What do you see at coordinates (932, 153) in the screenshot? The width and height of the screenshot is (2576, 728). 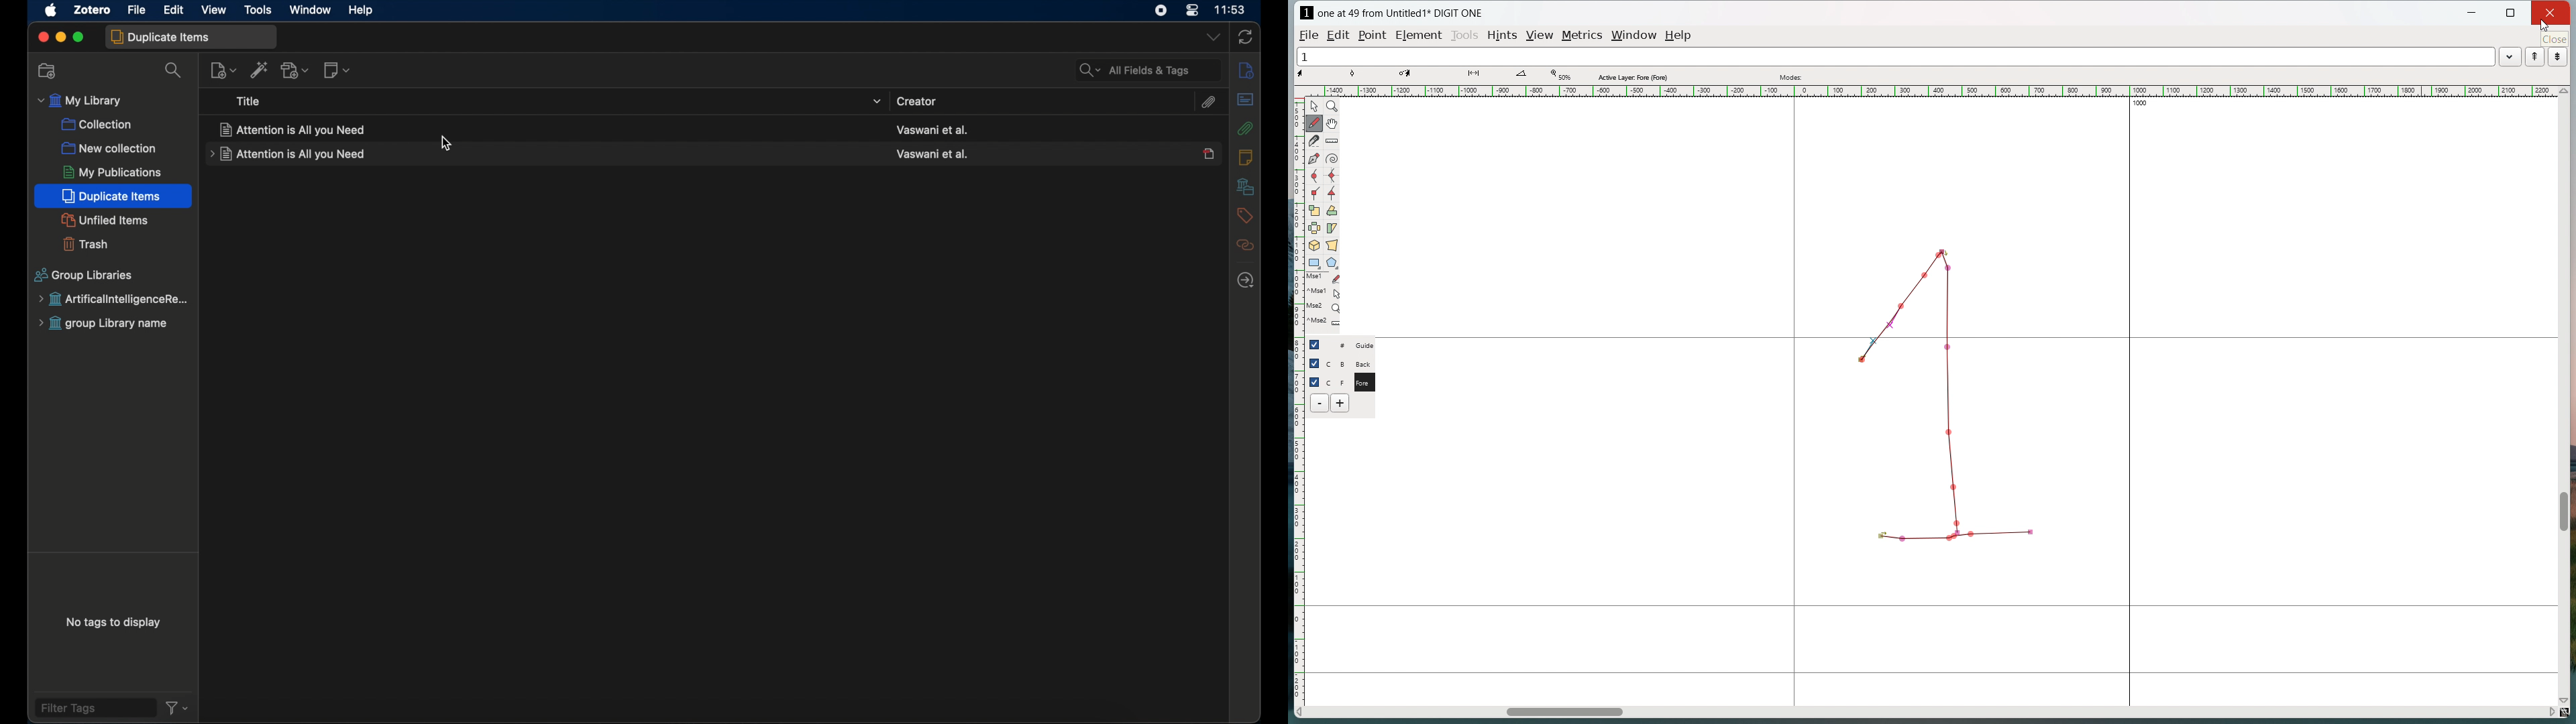 I see `creator` at bounding box center [932, 153].